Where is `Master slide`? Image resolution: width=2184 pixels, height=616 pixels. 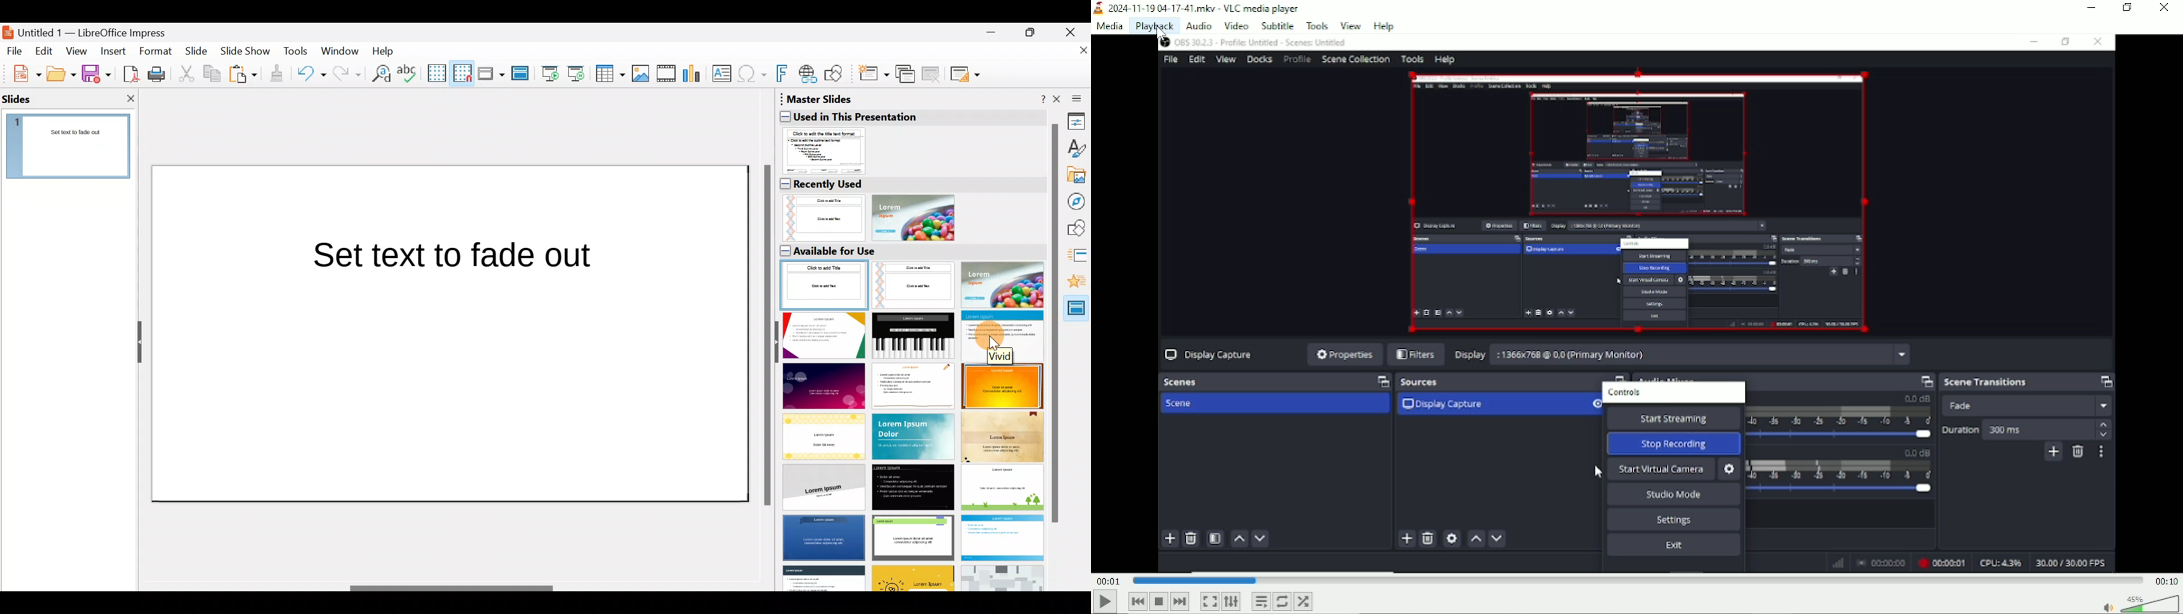
Master slide is located at coordinates (522, 74).